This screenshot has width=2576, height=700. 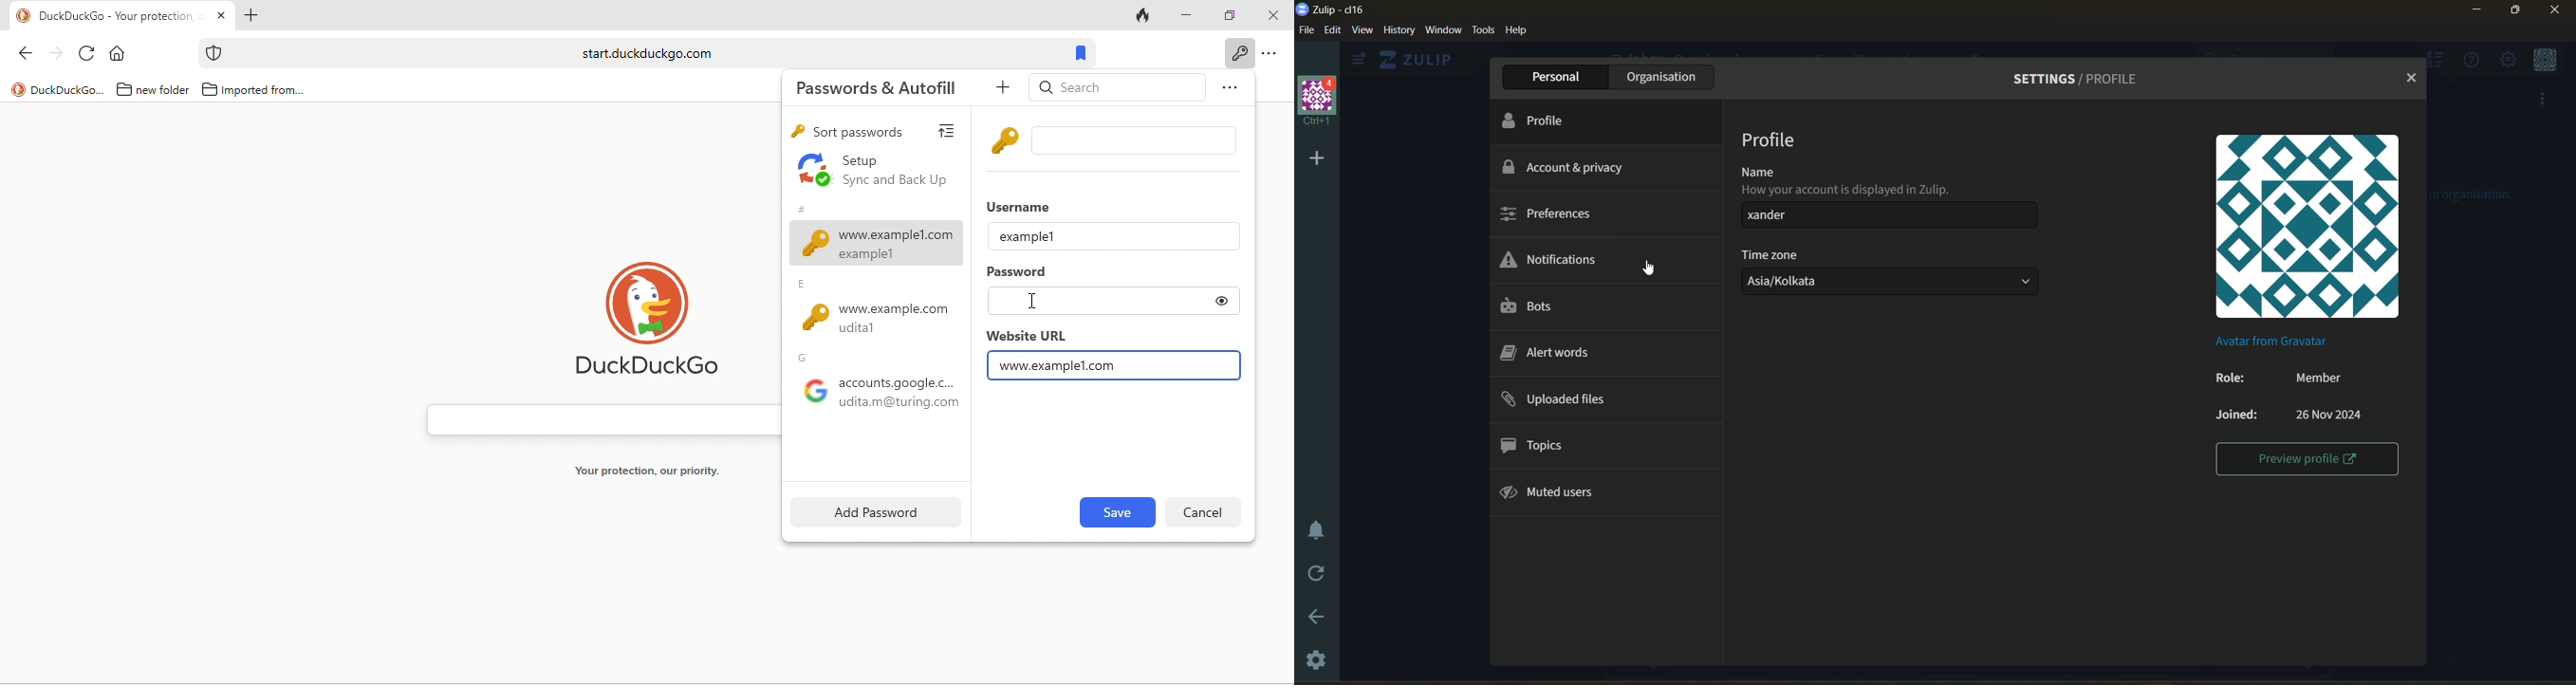 I want to click on duck duck go logo, so click(x=648, y=316).